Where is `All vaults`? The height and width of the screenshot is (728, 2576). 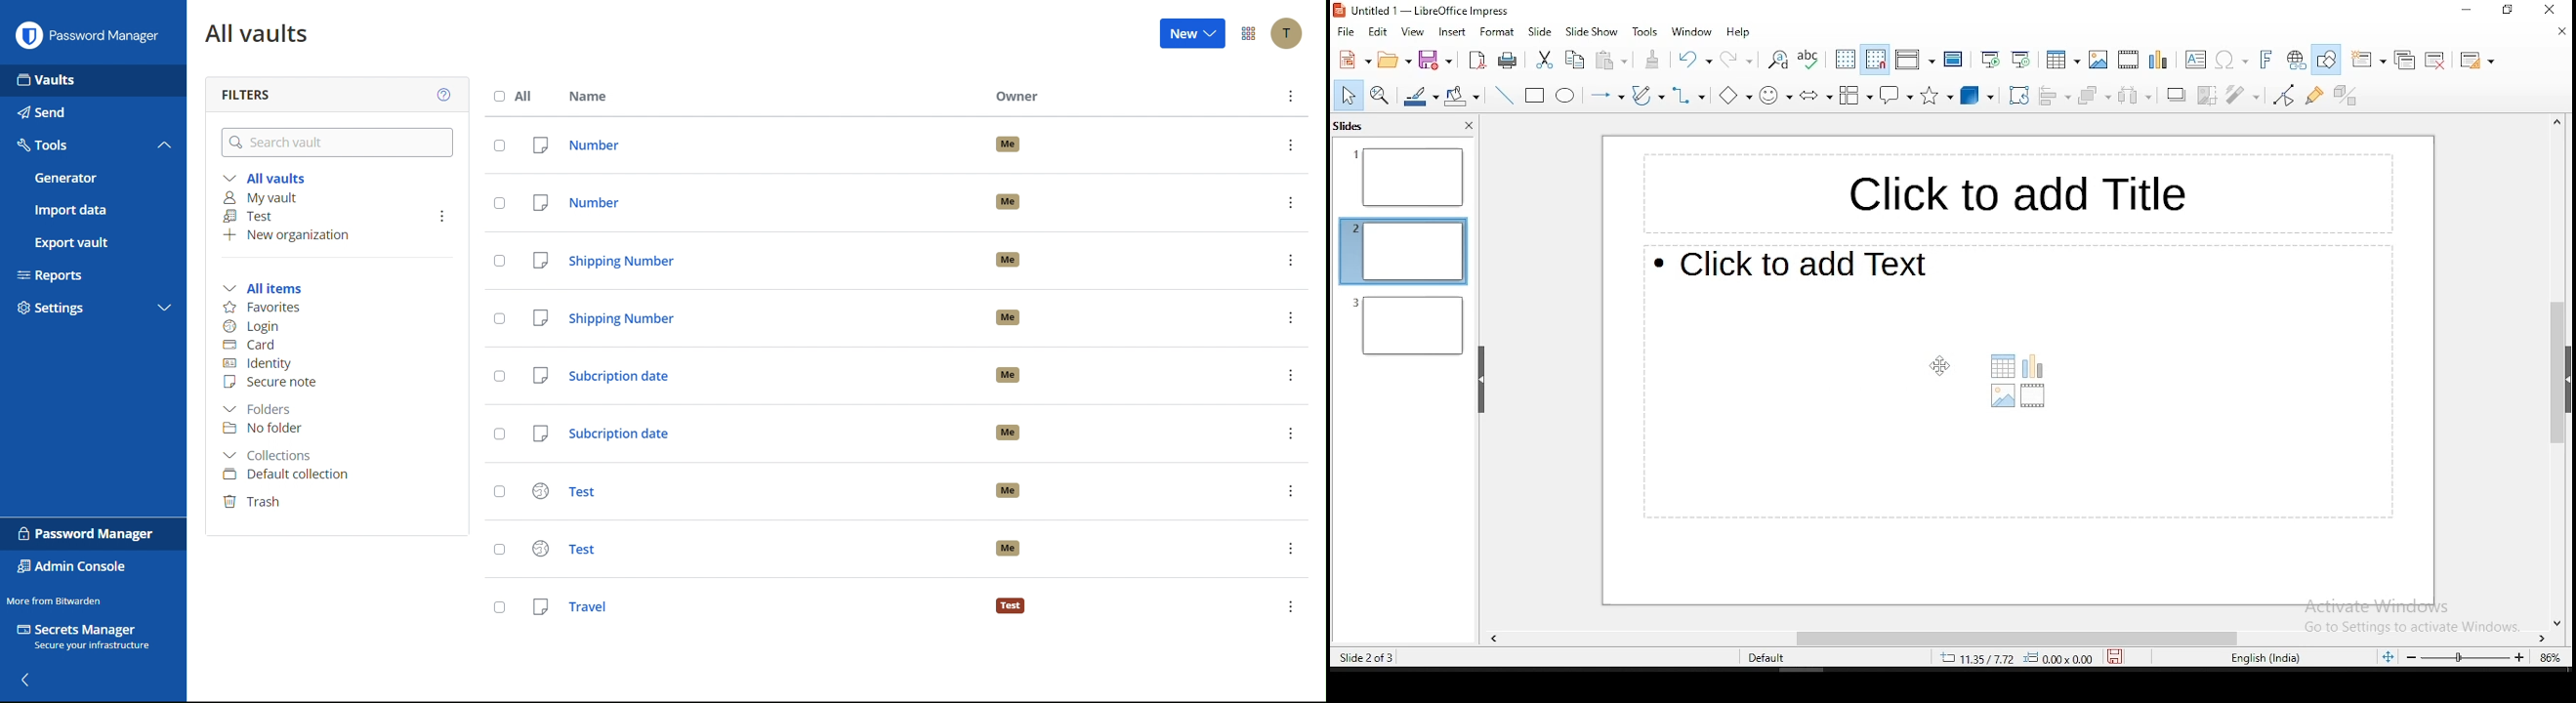
All vaults is located at coordinates (261, 33).